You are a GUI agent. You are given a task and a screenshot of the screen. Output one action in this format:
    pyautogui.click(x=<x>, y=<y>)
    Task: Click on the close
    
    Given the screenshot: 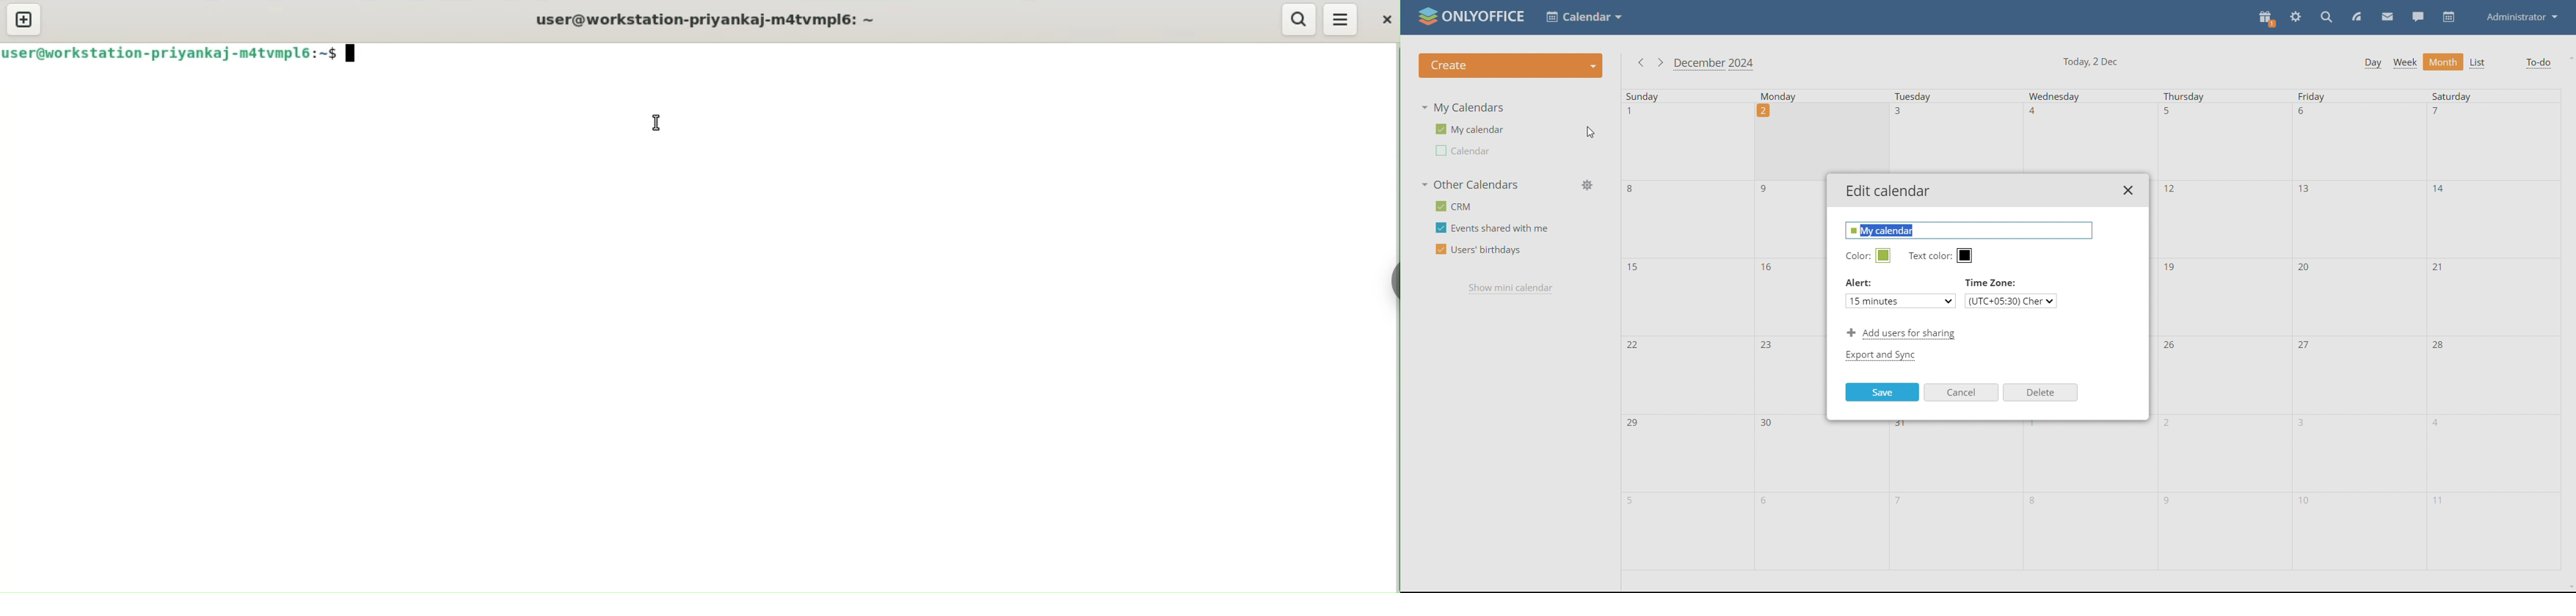 What is the action you would take?
    pyautogui.click(x=2127, y=192)
    